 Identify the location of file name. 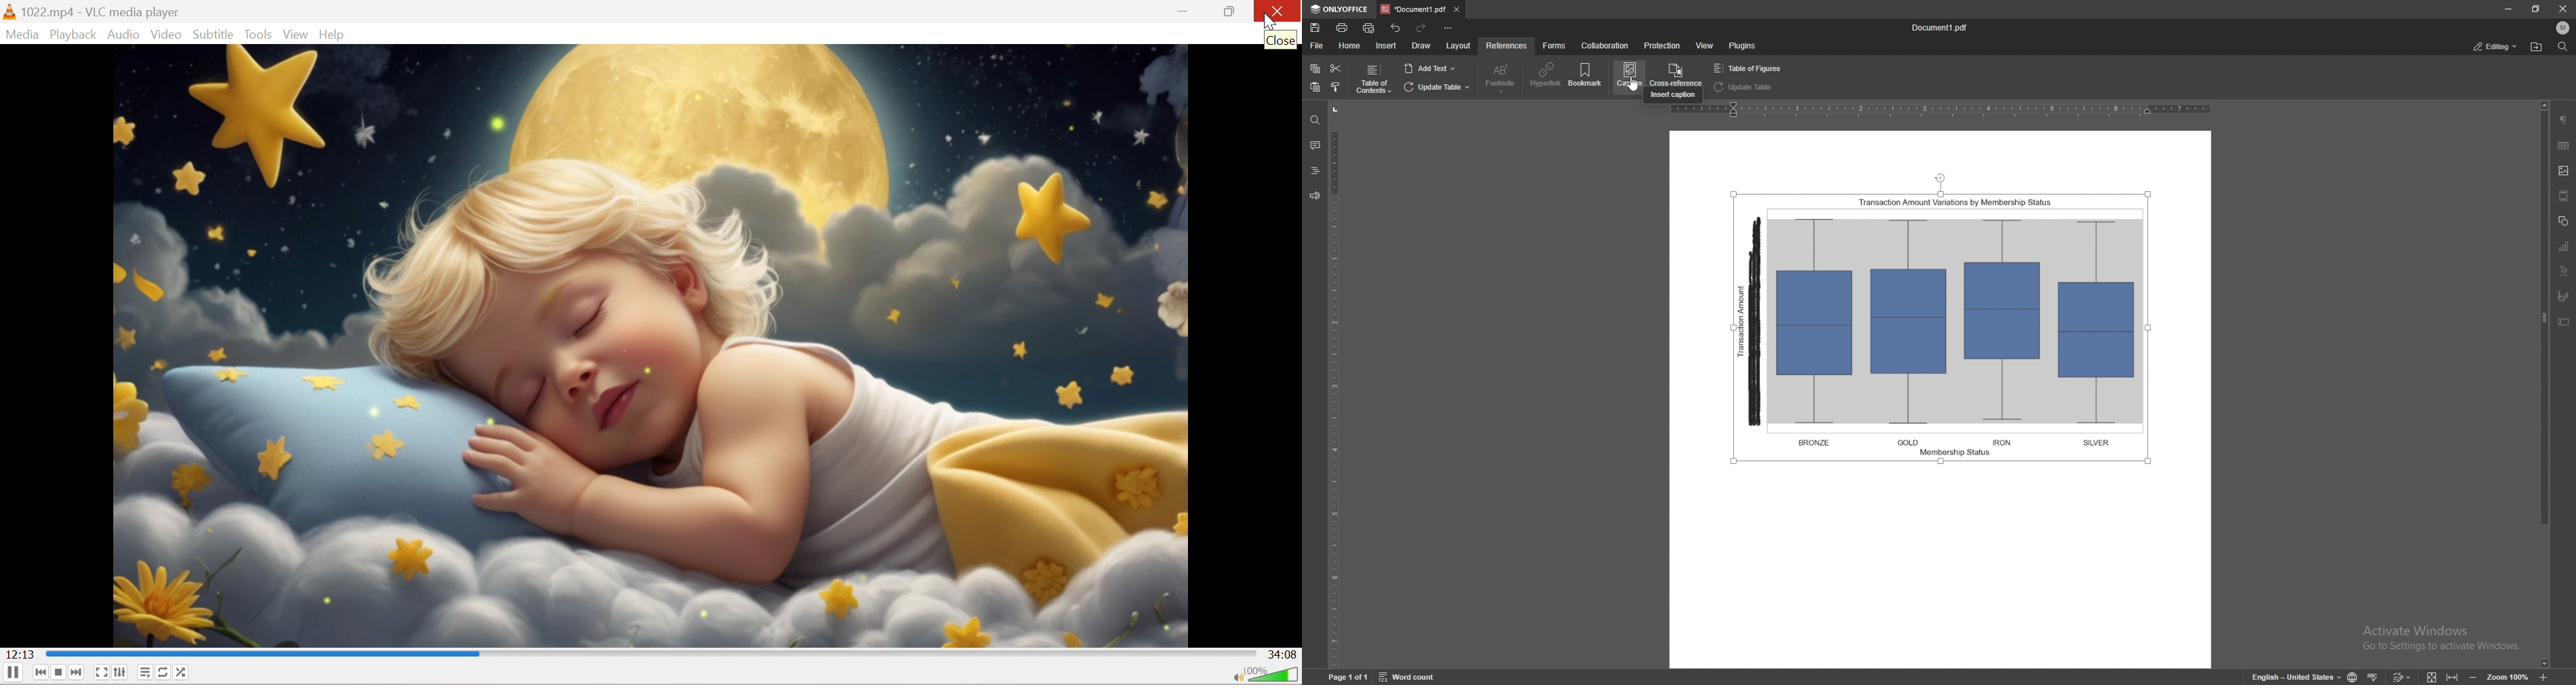
(1940, 28).